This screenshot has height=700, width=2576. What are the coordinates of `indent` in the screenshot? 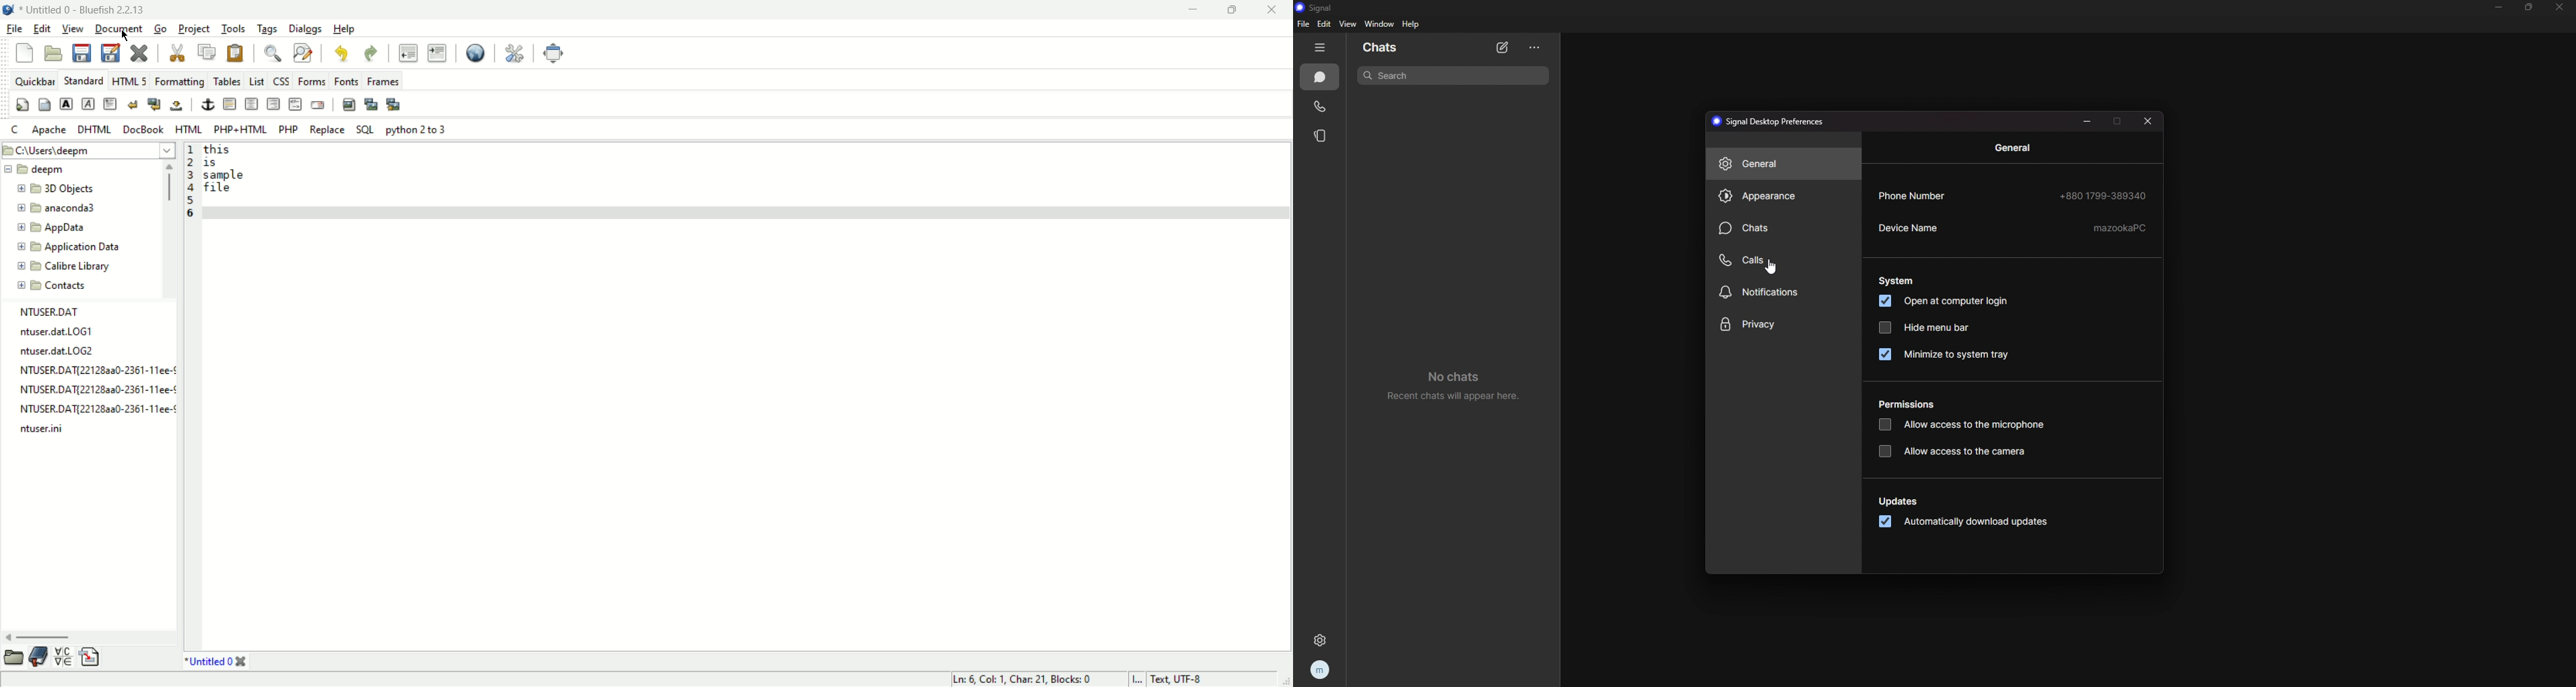 It's located at (436, 53).